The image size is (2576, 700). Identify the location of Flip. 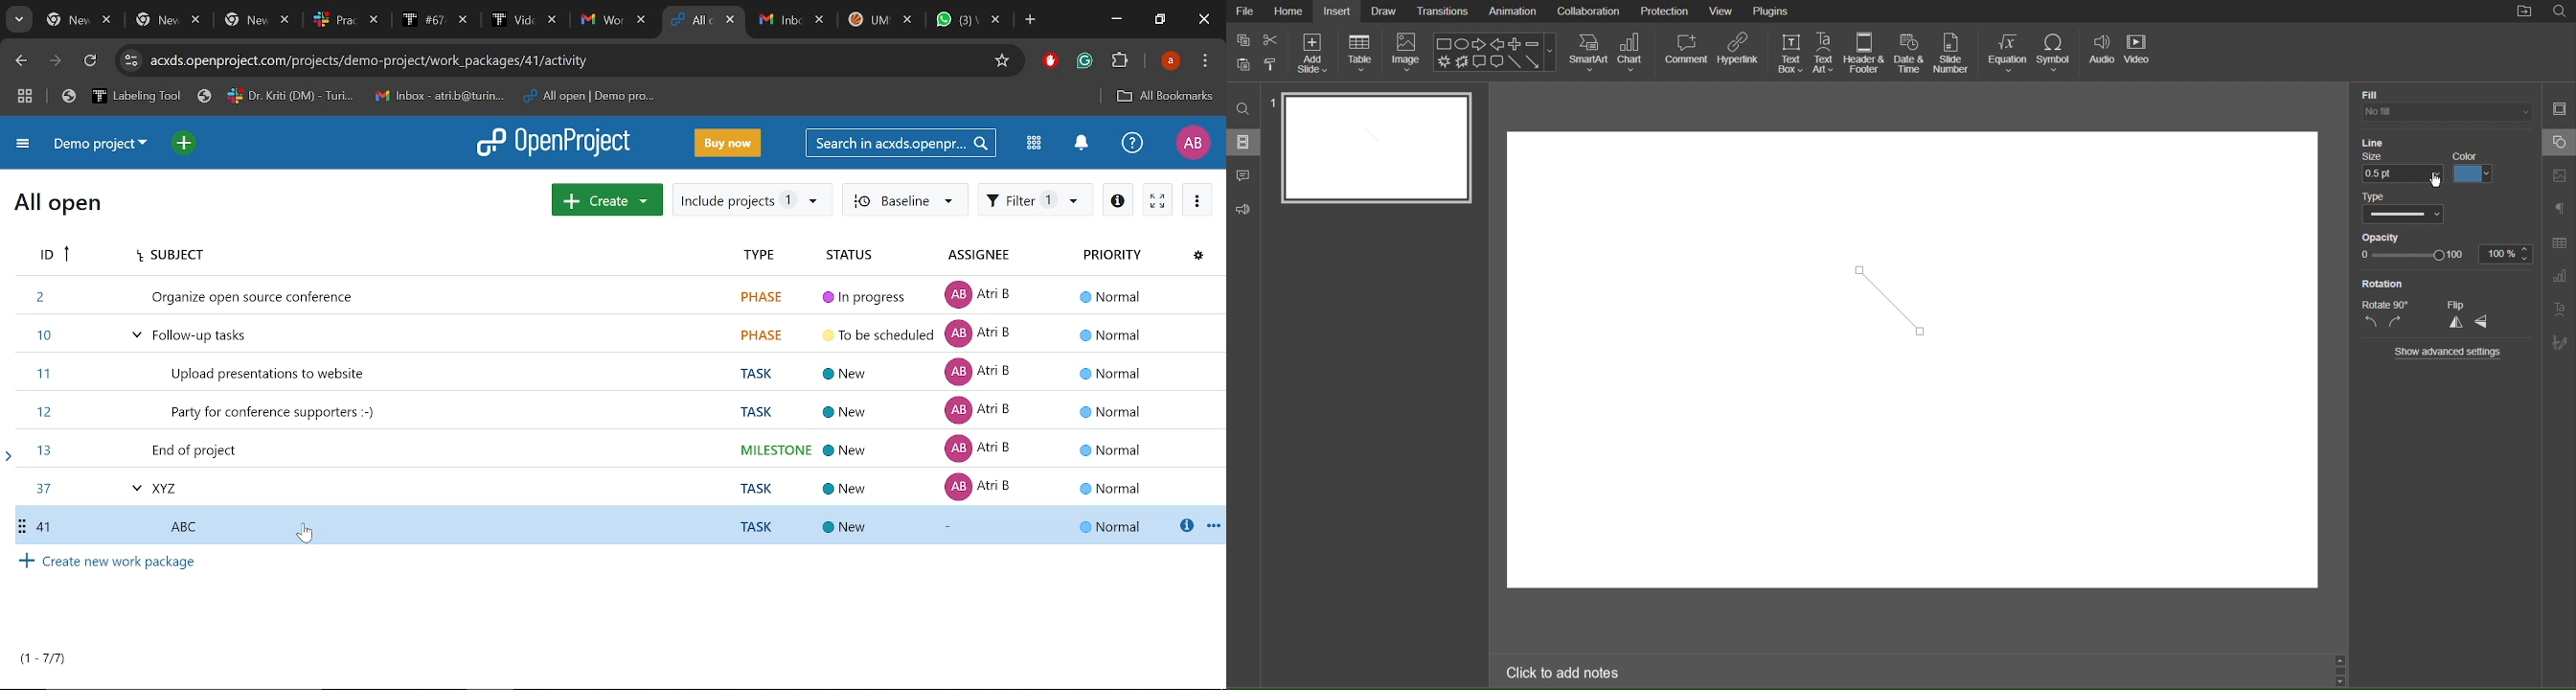
(2459, 305).